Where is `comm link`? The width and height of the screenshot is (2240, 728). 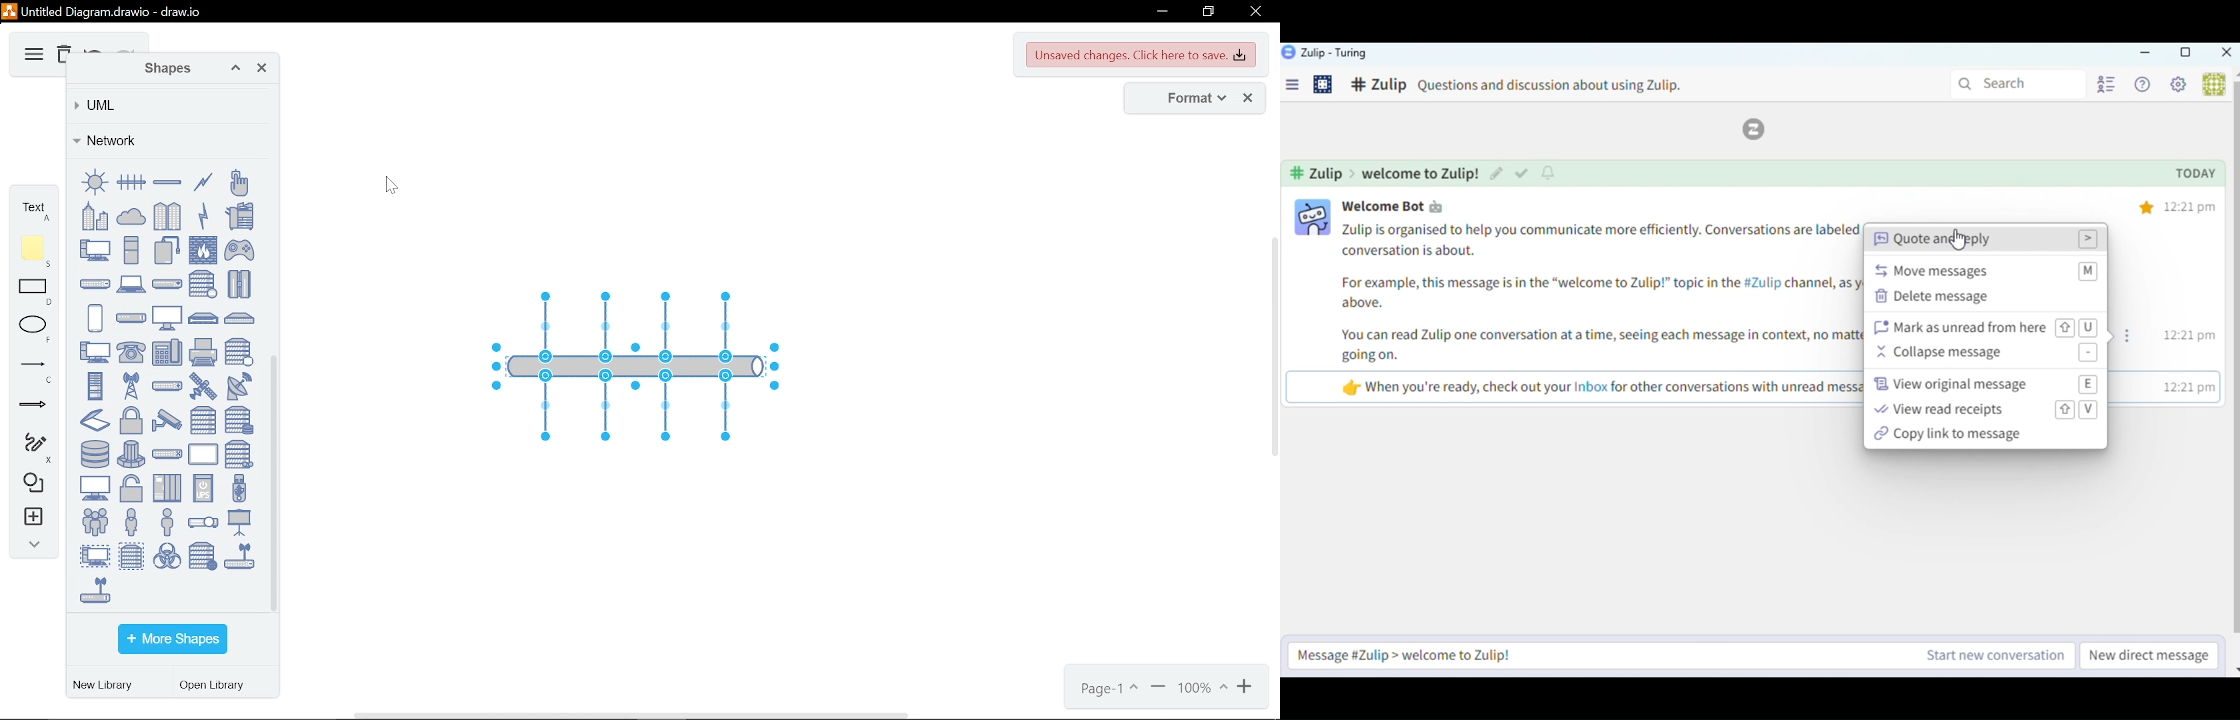 comm link is located at coordinates (203, 182).